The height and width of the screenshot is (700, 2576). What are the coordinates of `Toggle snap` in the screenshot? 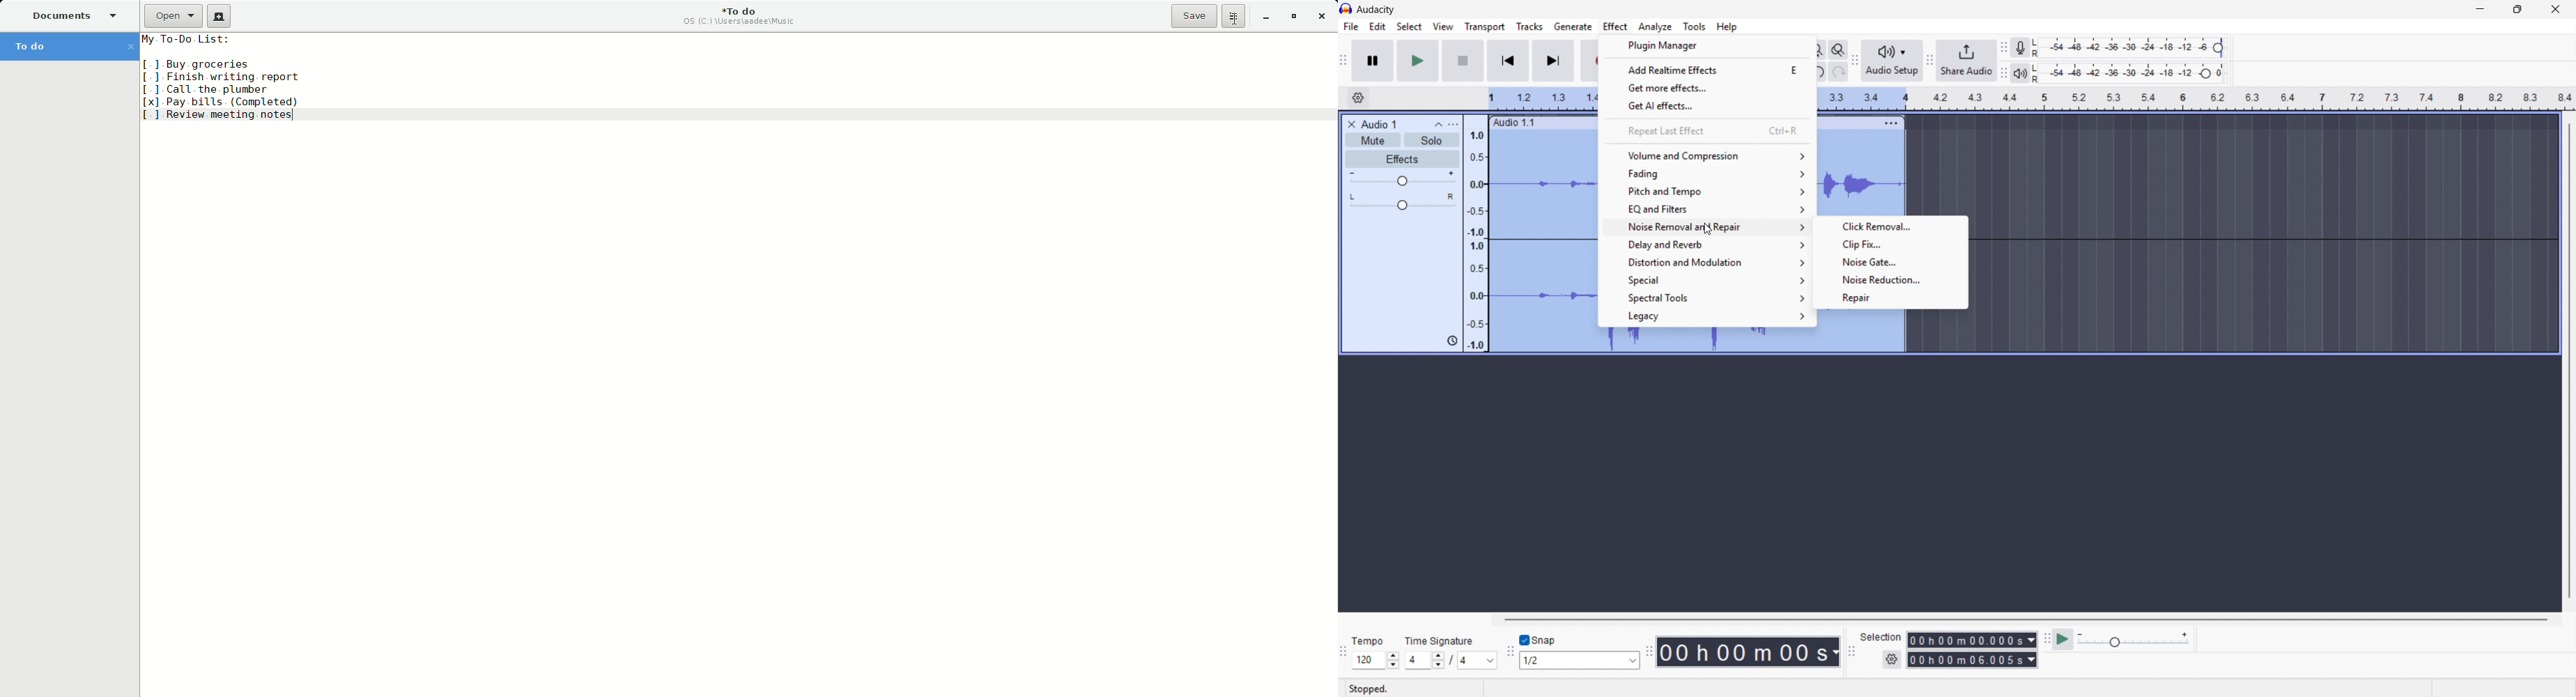 It's located at (1538, 641).